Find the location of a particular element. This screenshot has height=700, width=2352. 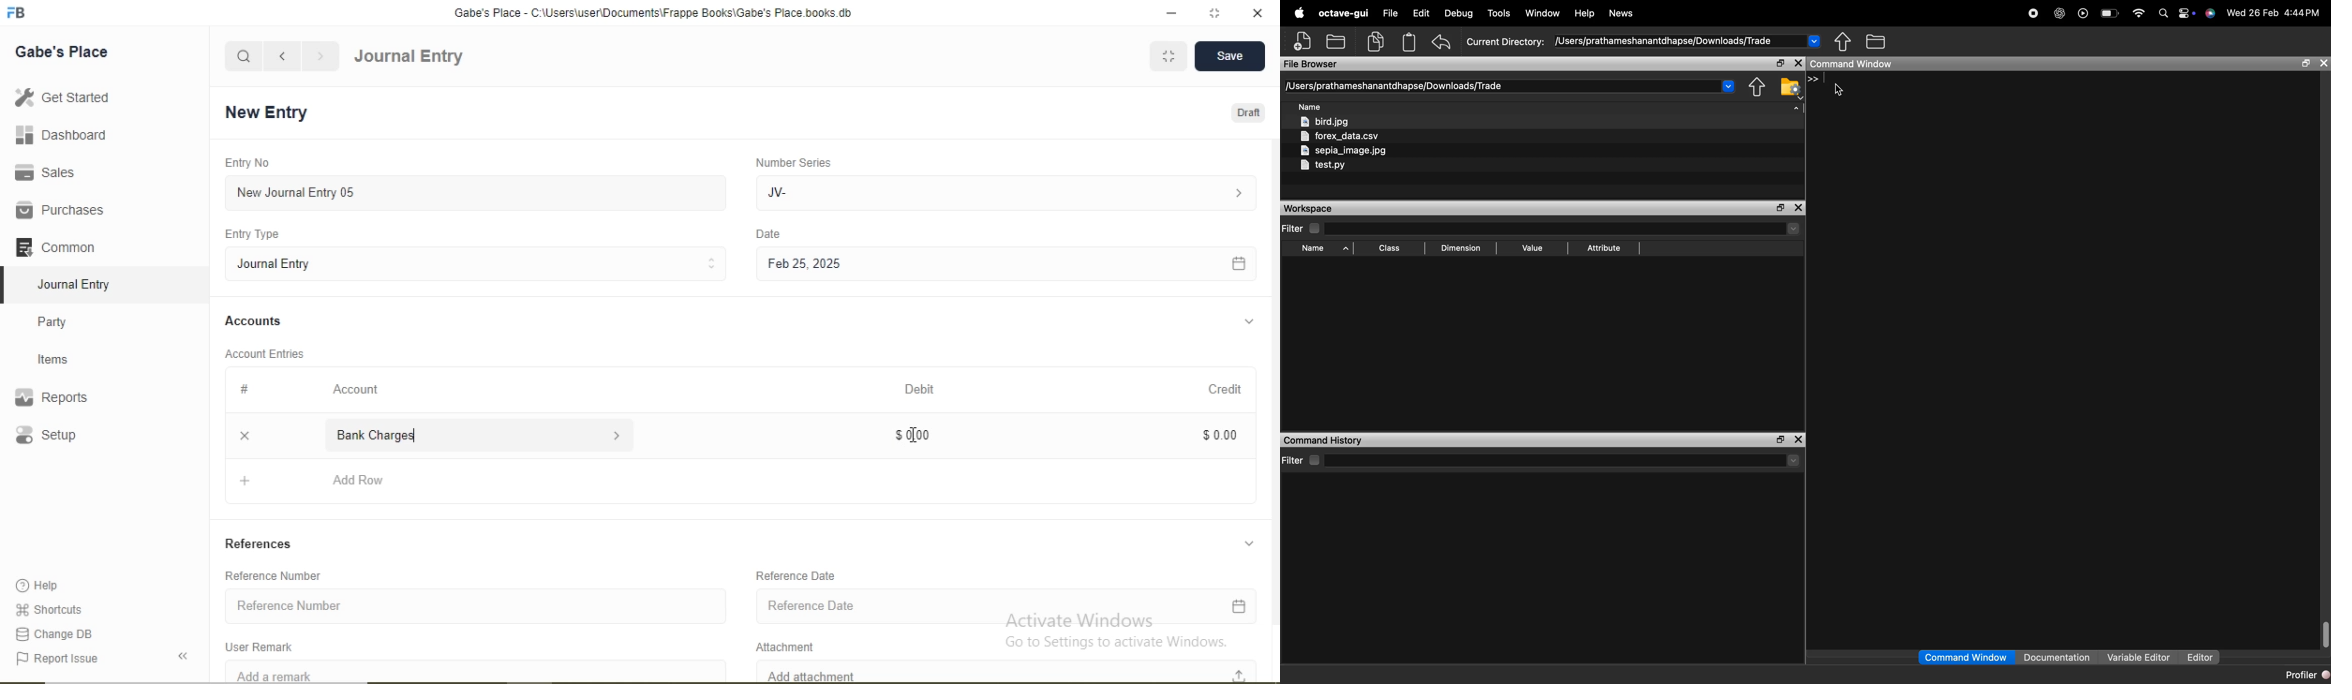

Gabe's Place - C:\Users\useriDocuments\Frappe Books\Gabe's Place books.db is located at coordinates (655, 12).